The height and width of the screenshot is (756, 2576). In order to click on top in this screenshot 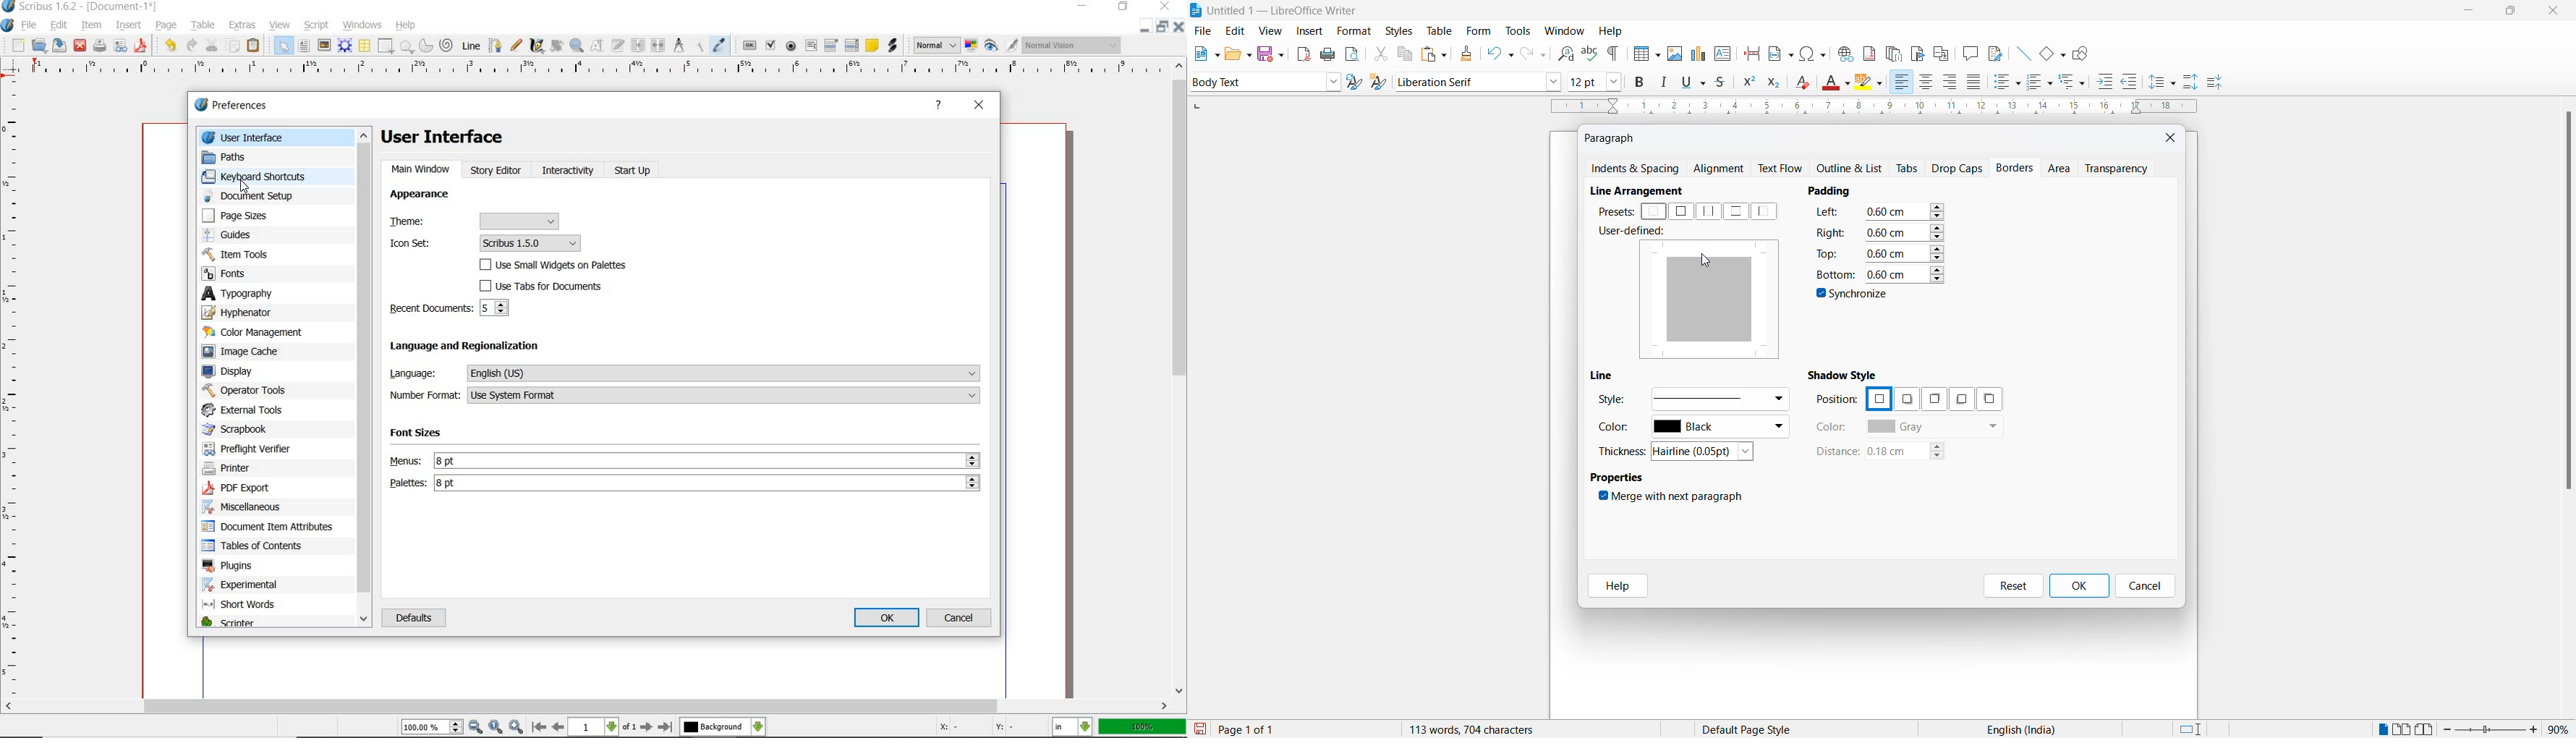, I will do `click(1829, 253)`.